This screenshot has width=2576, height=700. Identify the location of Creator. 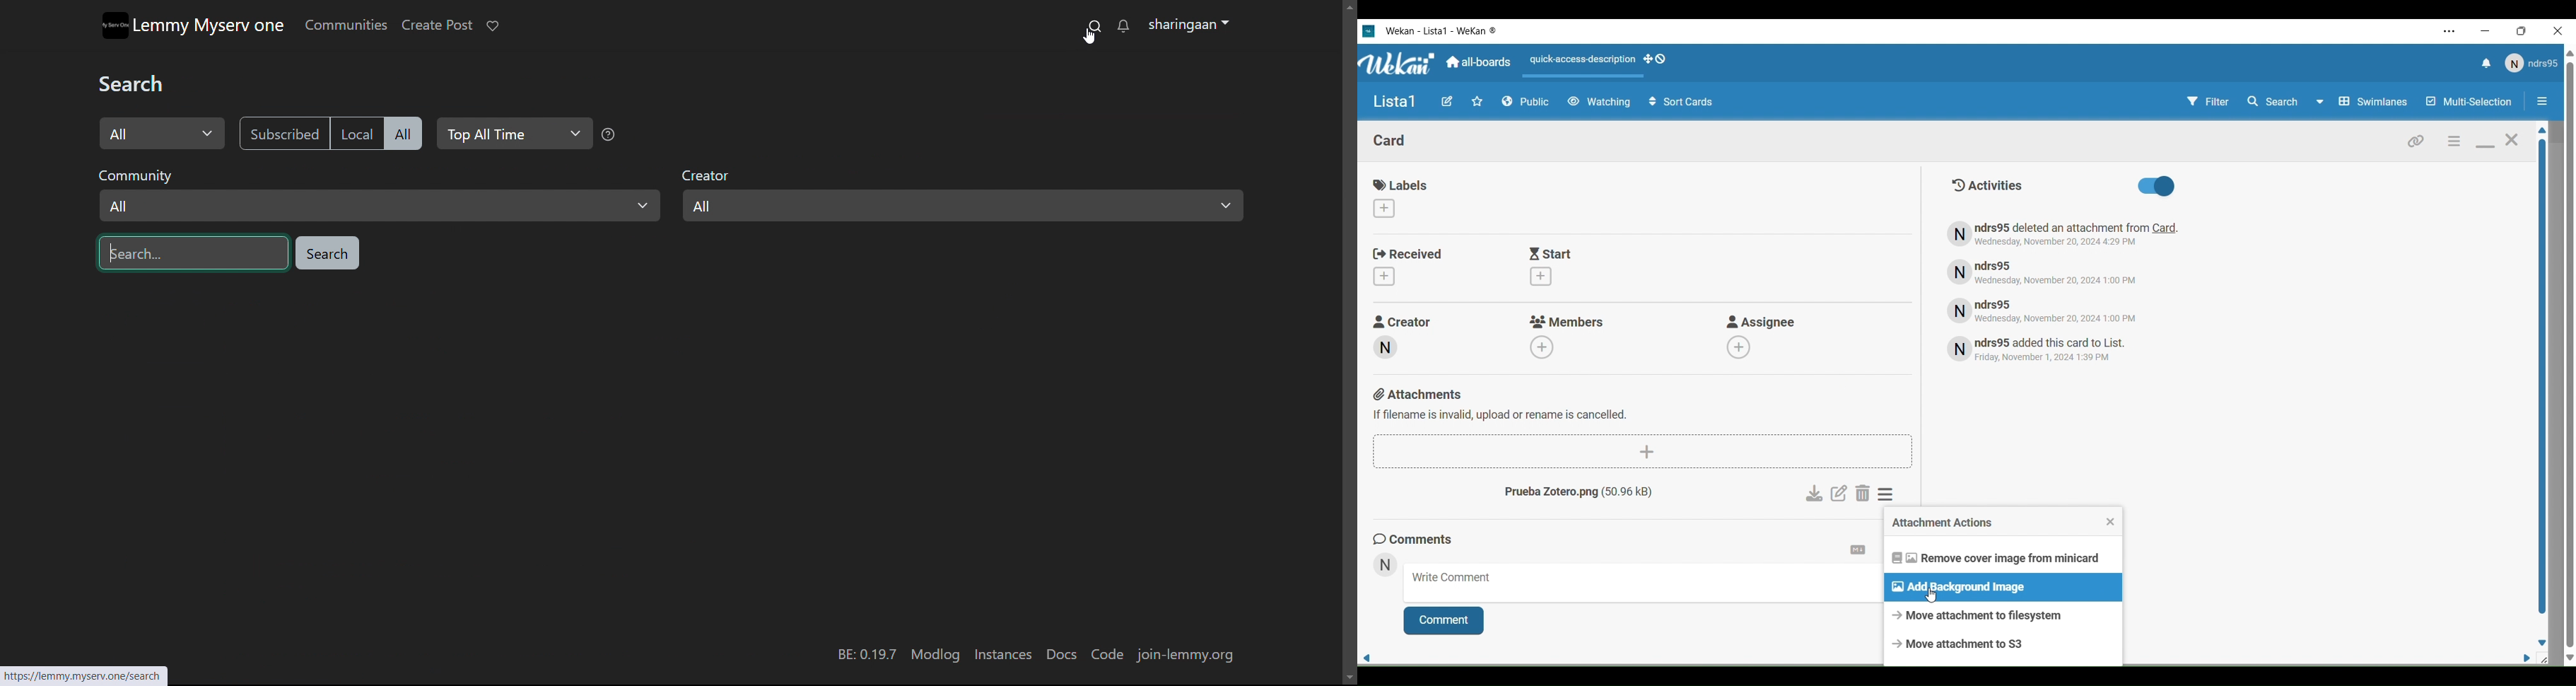
(1384, 347).